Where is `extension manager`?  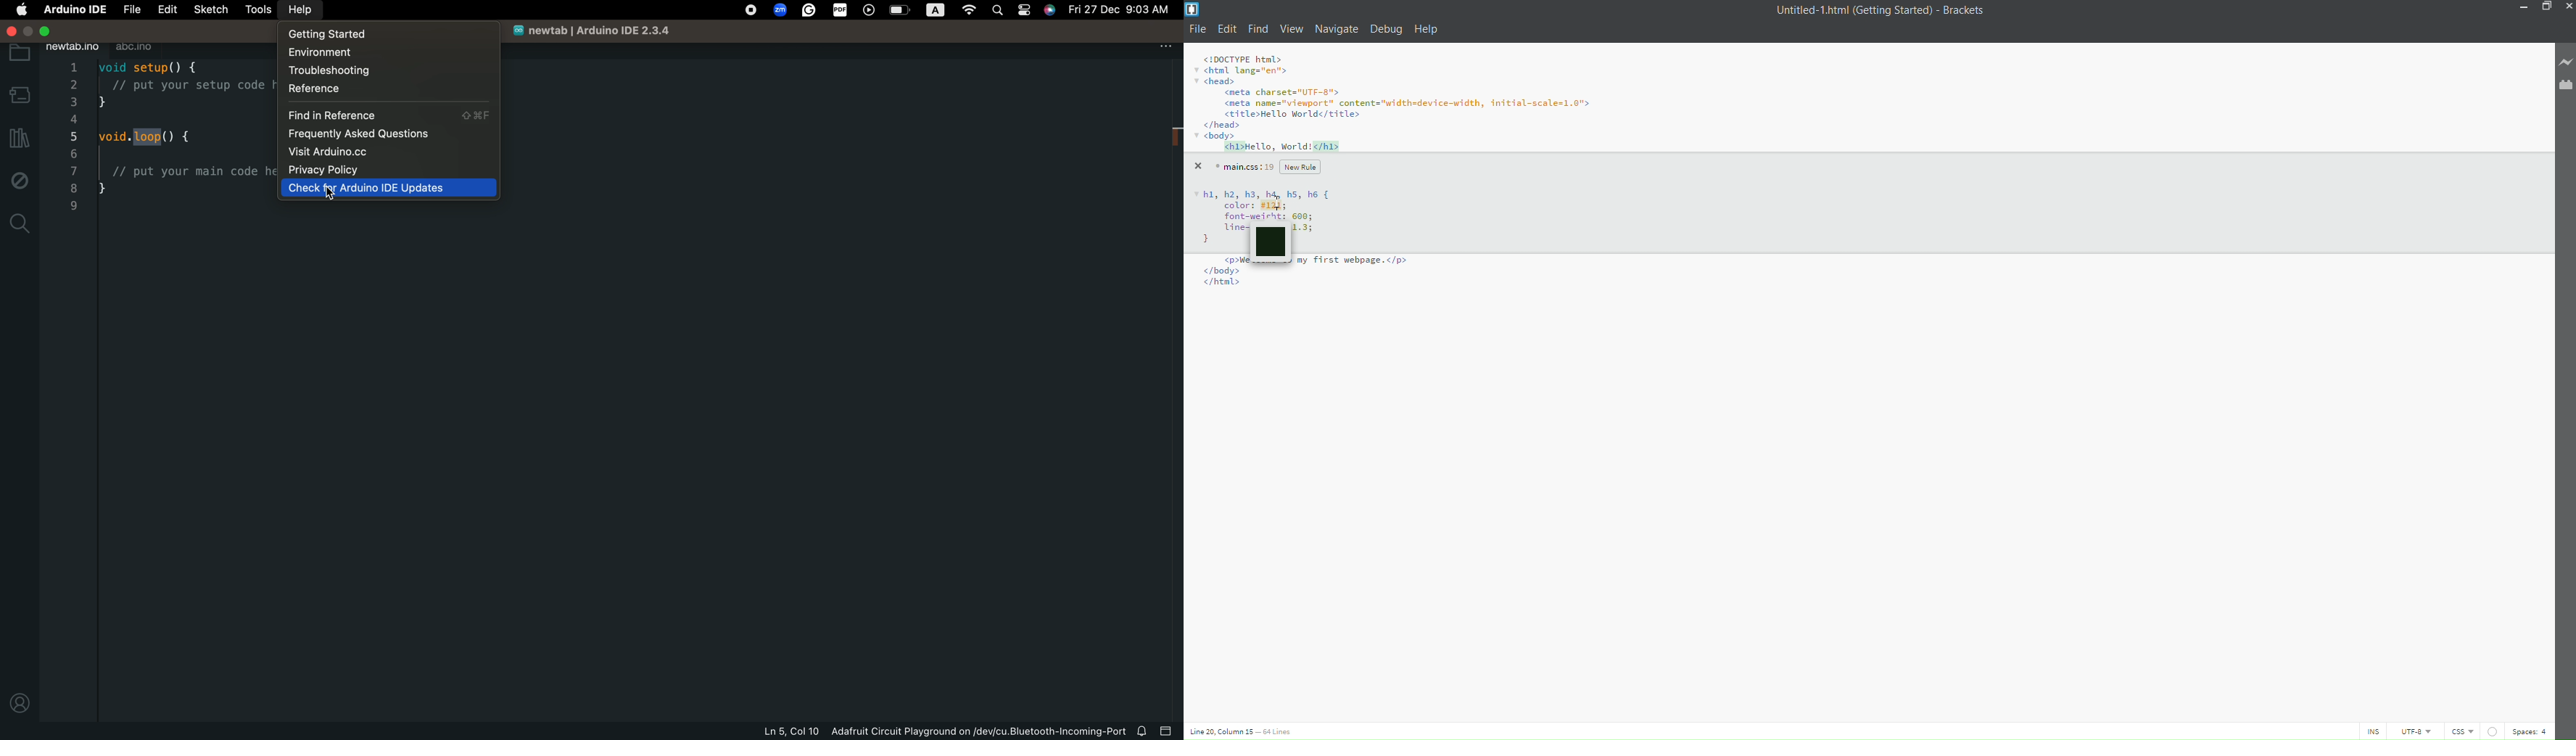 extension manager is located at coordinates (2562, 85).